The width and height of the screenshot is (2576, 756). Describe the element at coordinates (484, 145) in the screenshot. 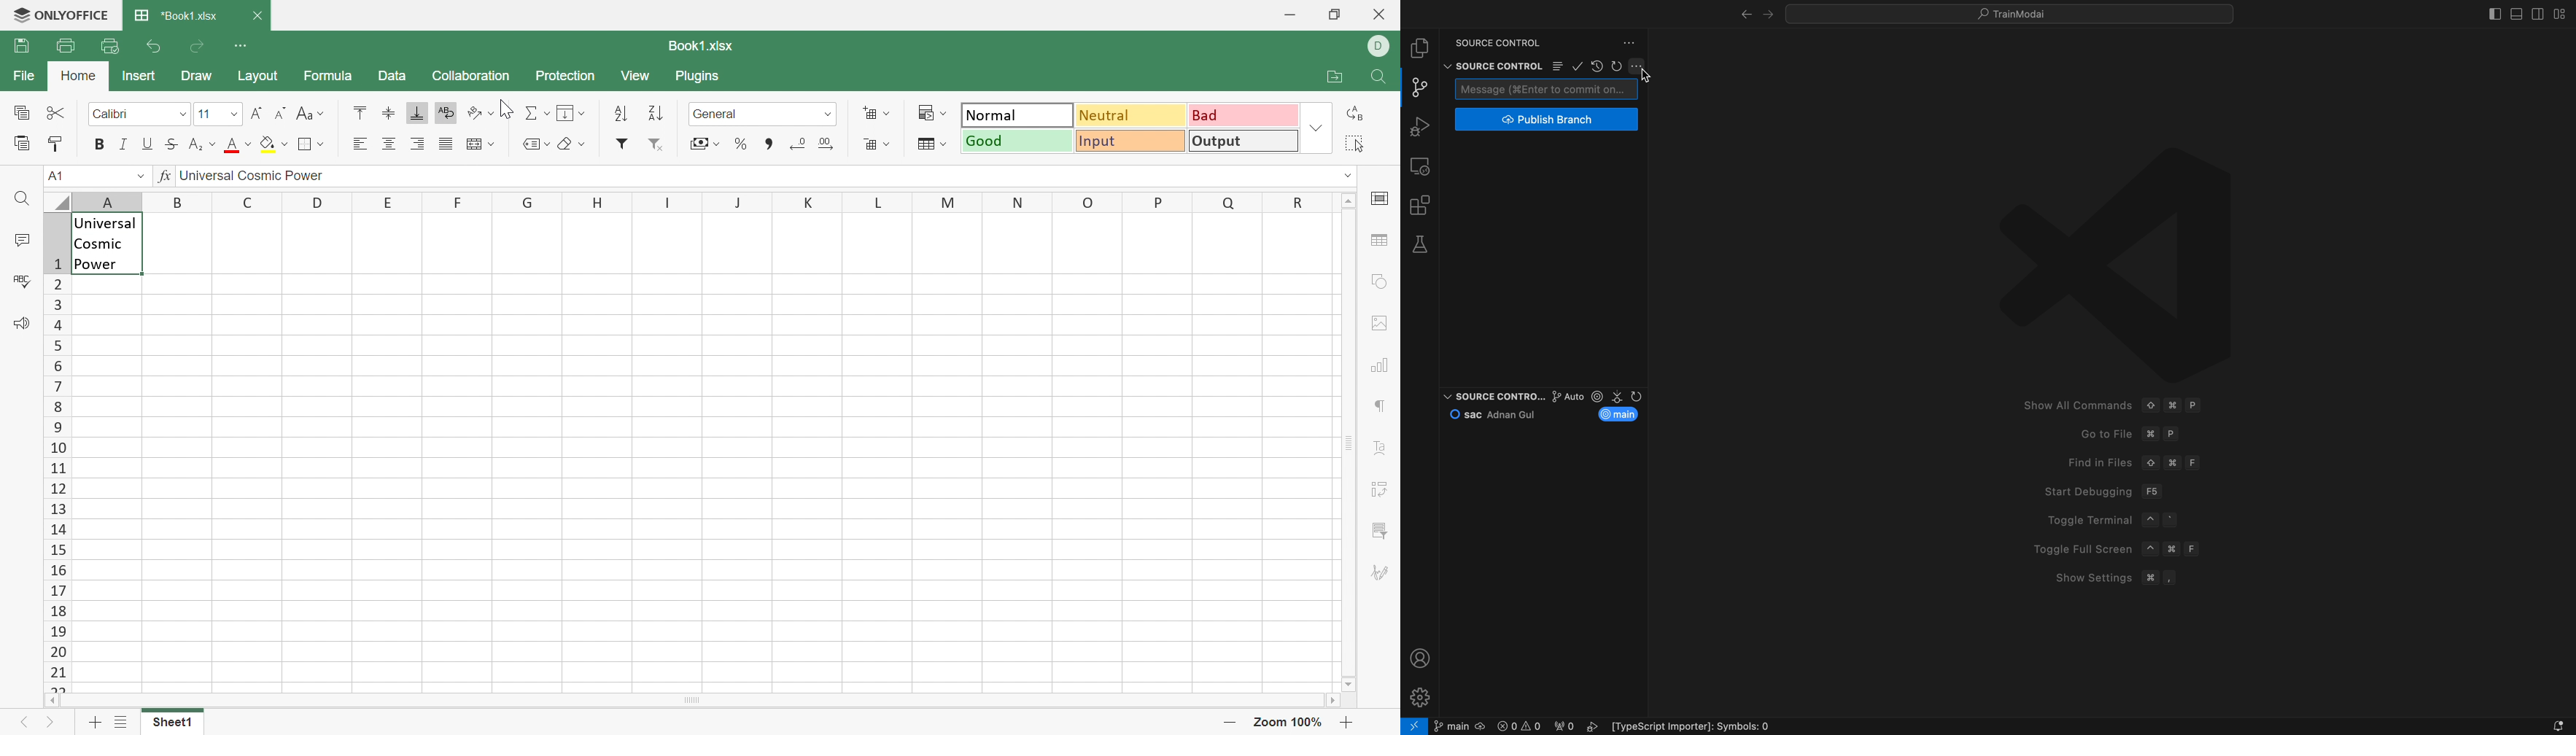

I see `Merge and center` at that location.